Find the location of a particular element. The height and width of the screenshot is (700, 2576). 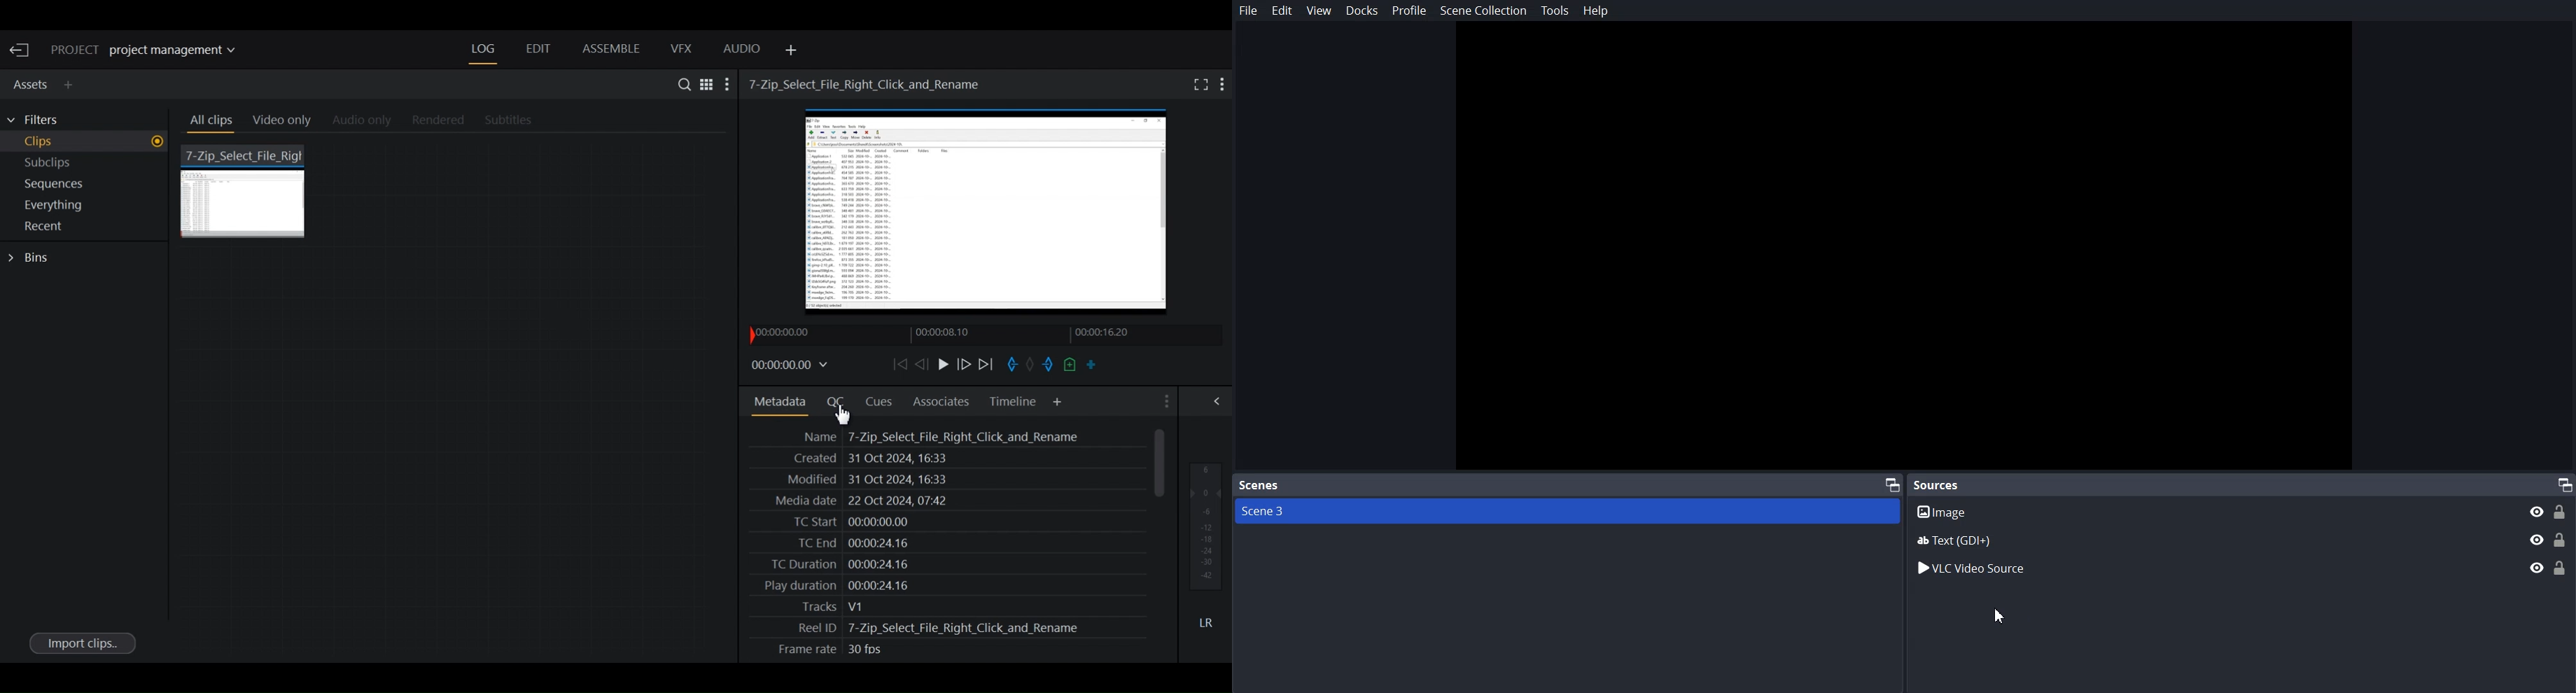

Play is located at coordinates (942, 364).